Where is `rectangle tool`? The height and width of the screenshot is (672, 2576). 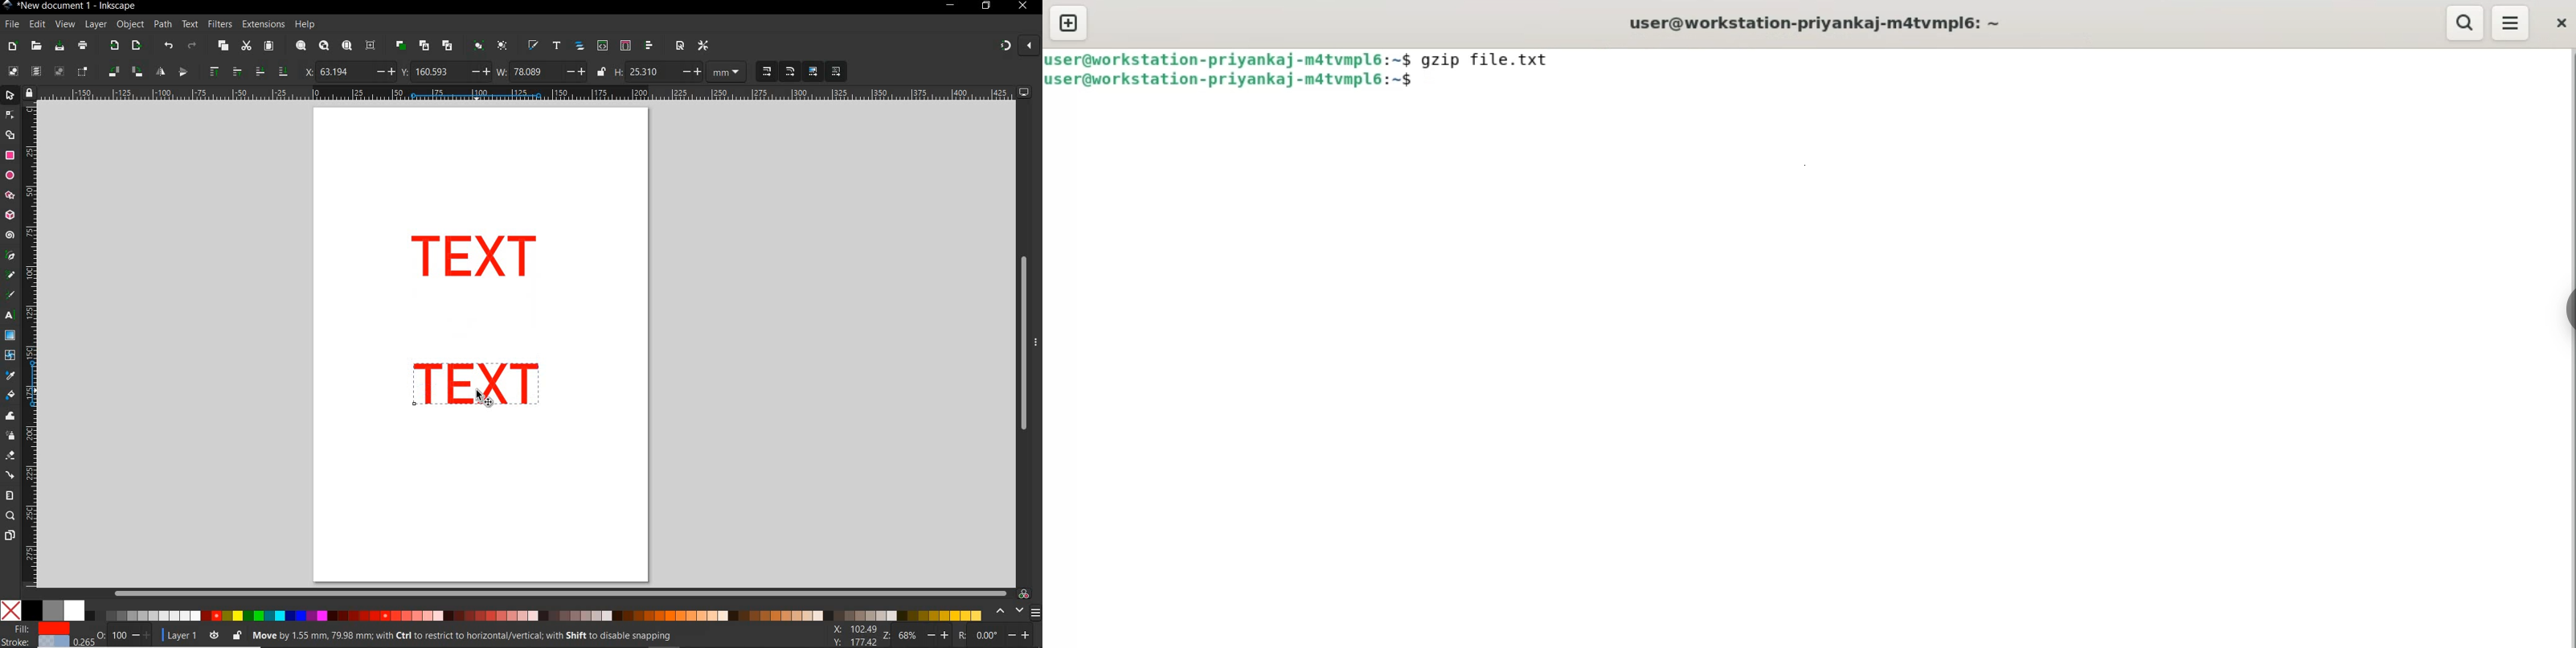 rectangle tool is located at coordinates (10, 155).